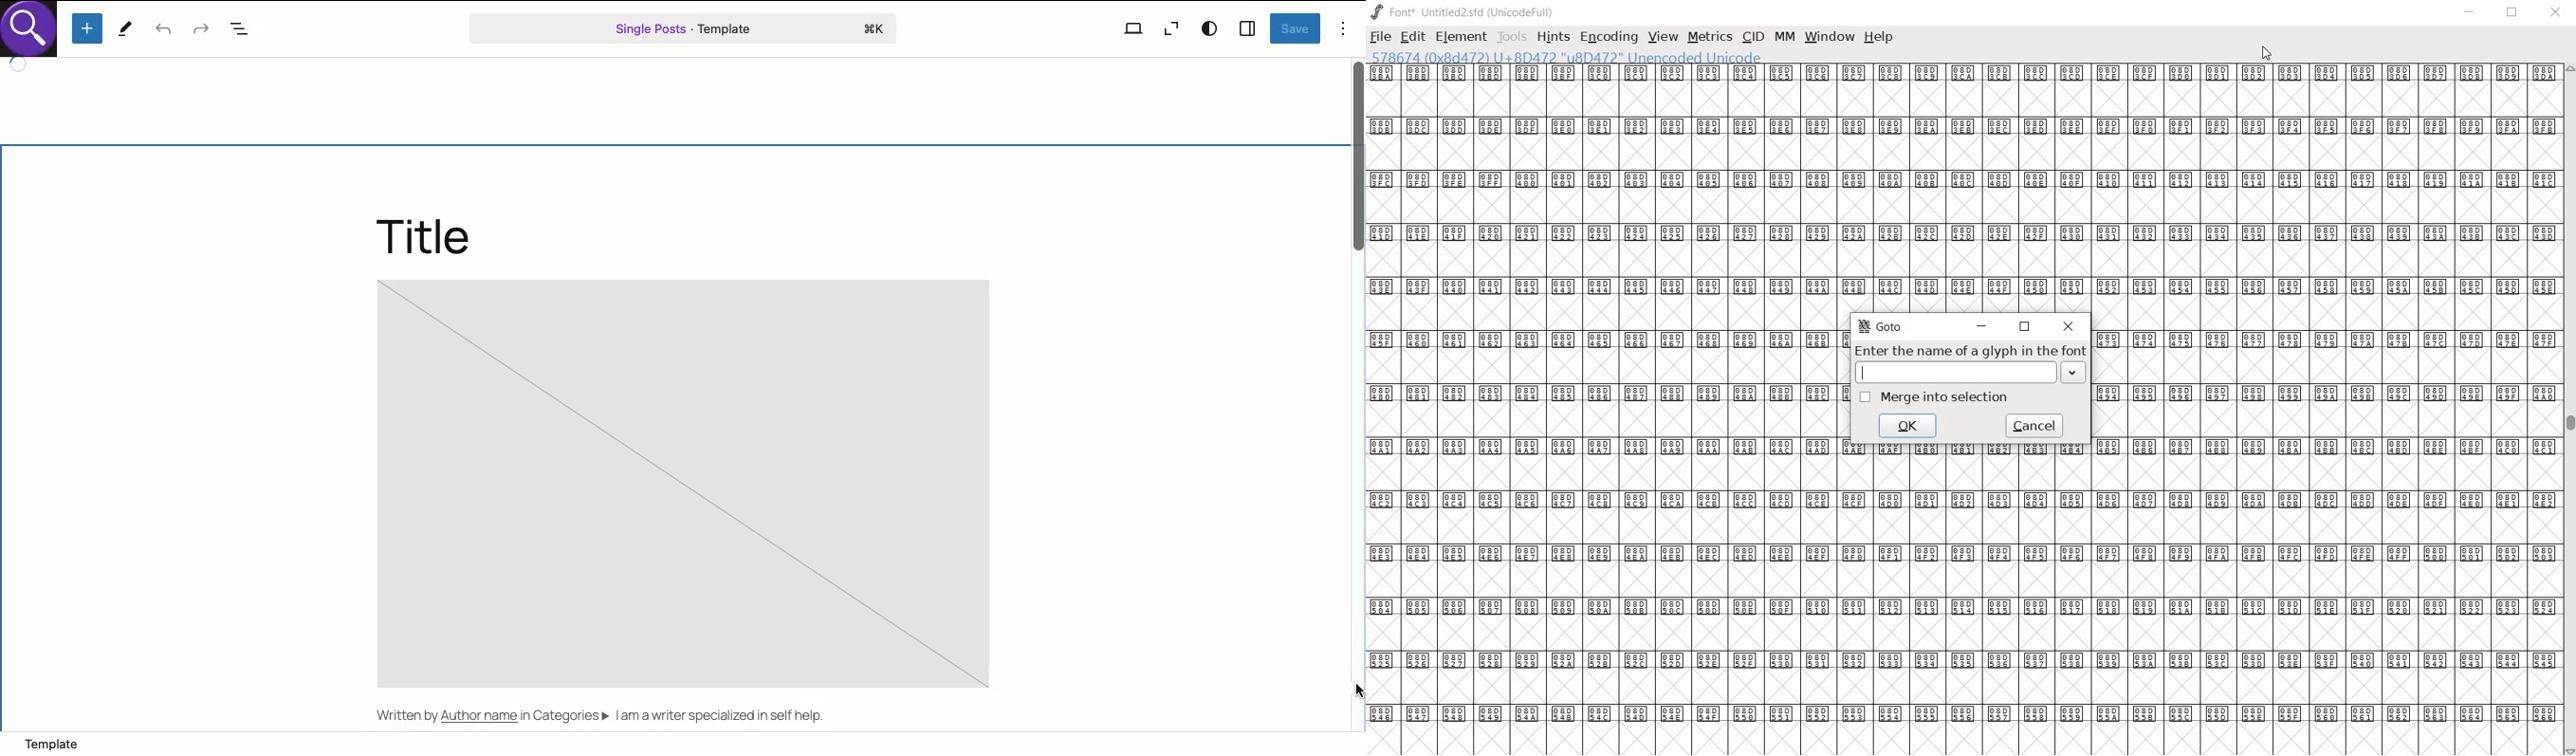 This screenshot has height=756, width=2576. Describe the element at coordinates (1601, 410) in the screenshot. I see `glyph characters` at that location.